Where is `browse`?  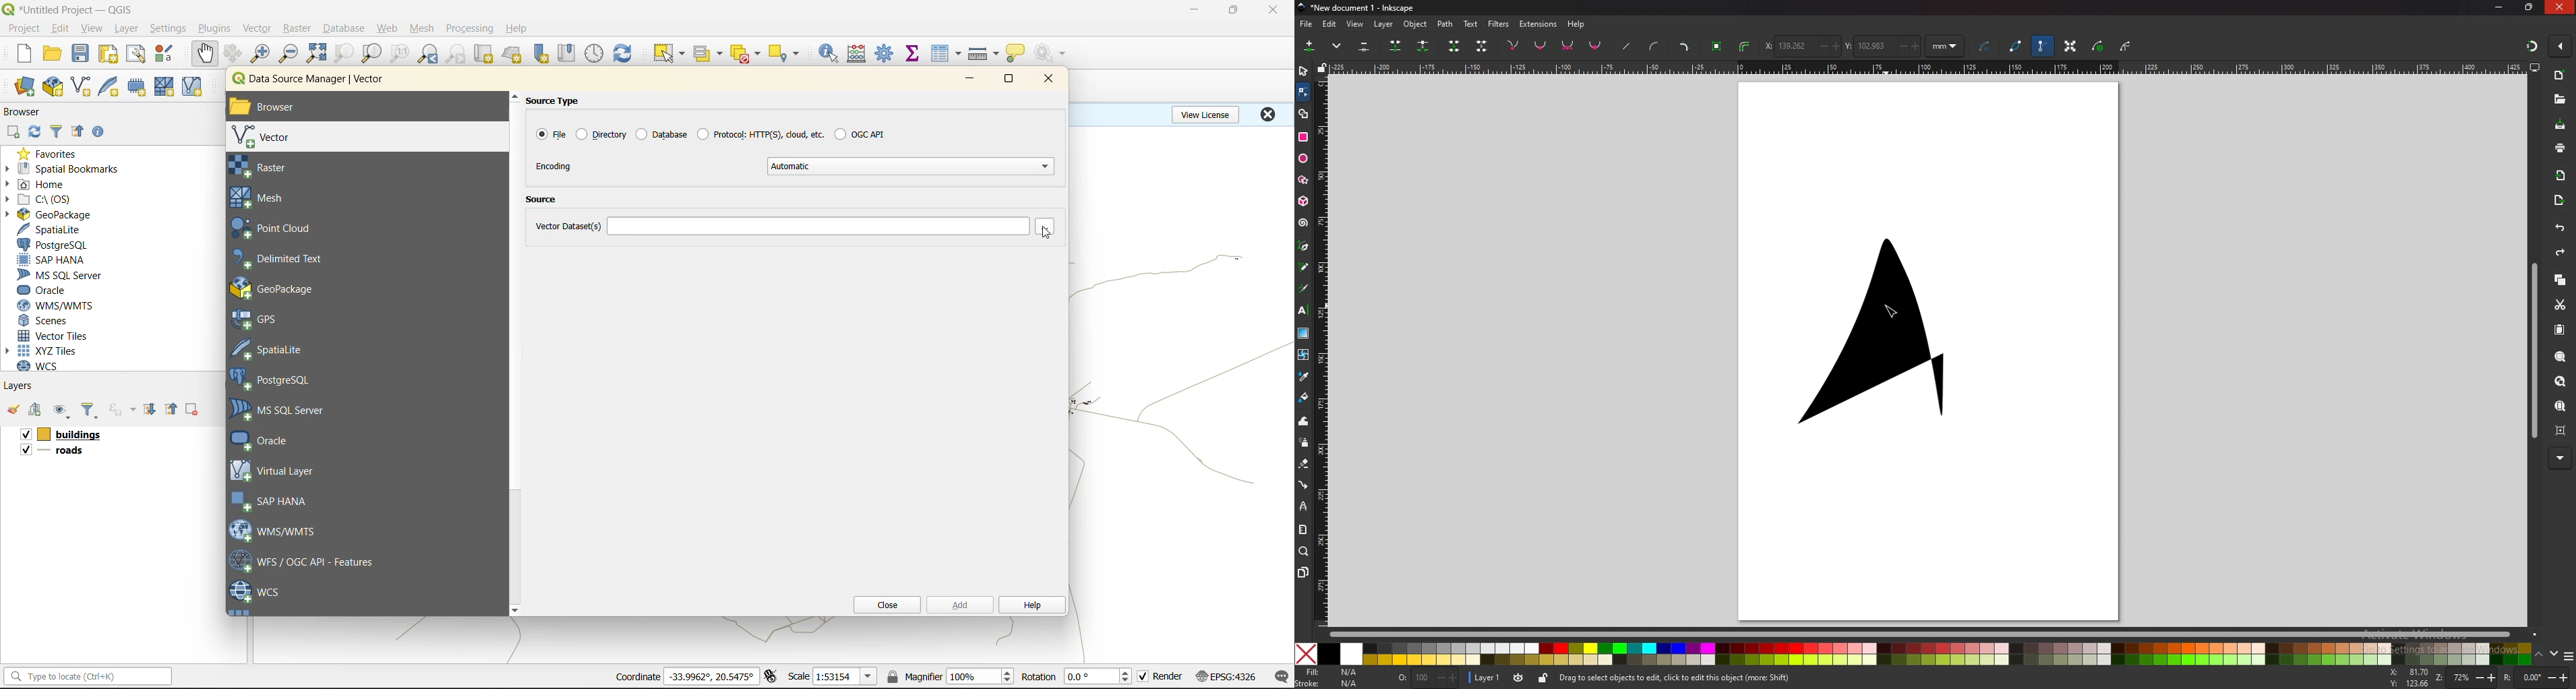 browse is located at coordinates (1049, 227).